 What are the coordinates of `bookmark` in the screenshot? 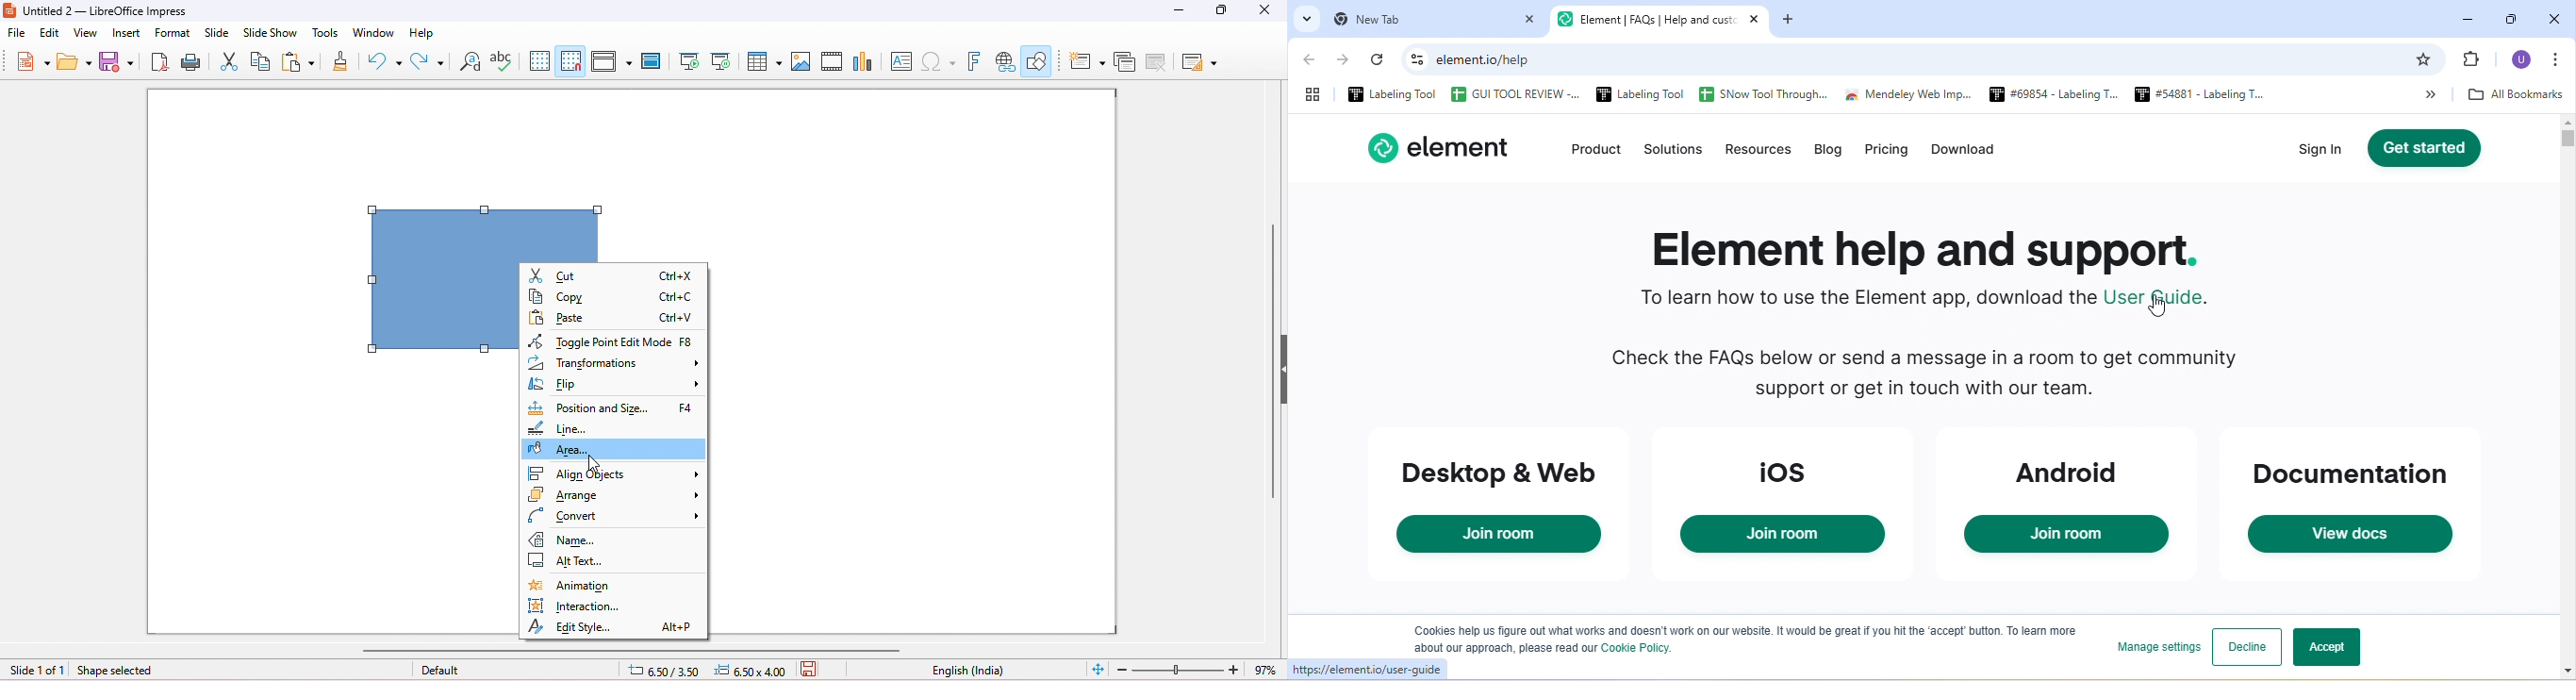 It's located at (2427, 59).